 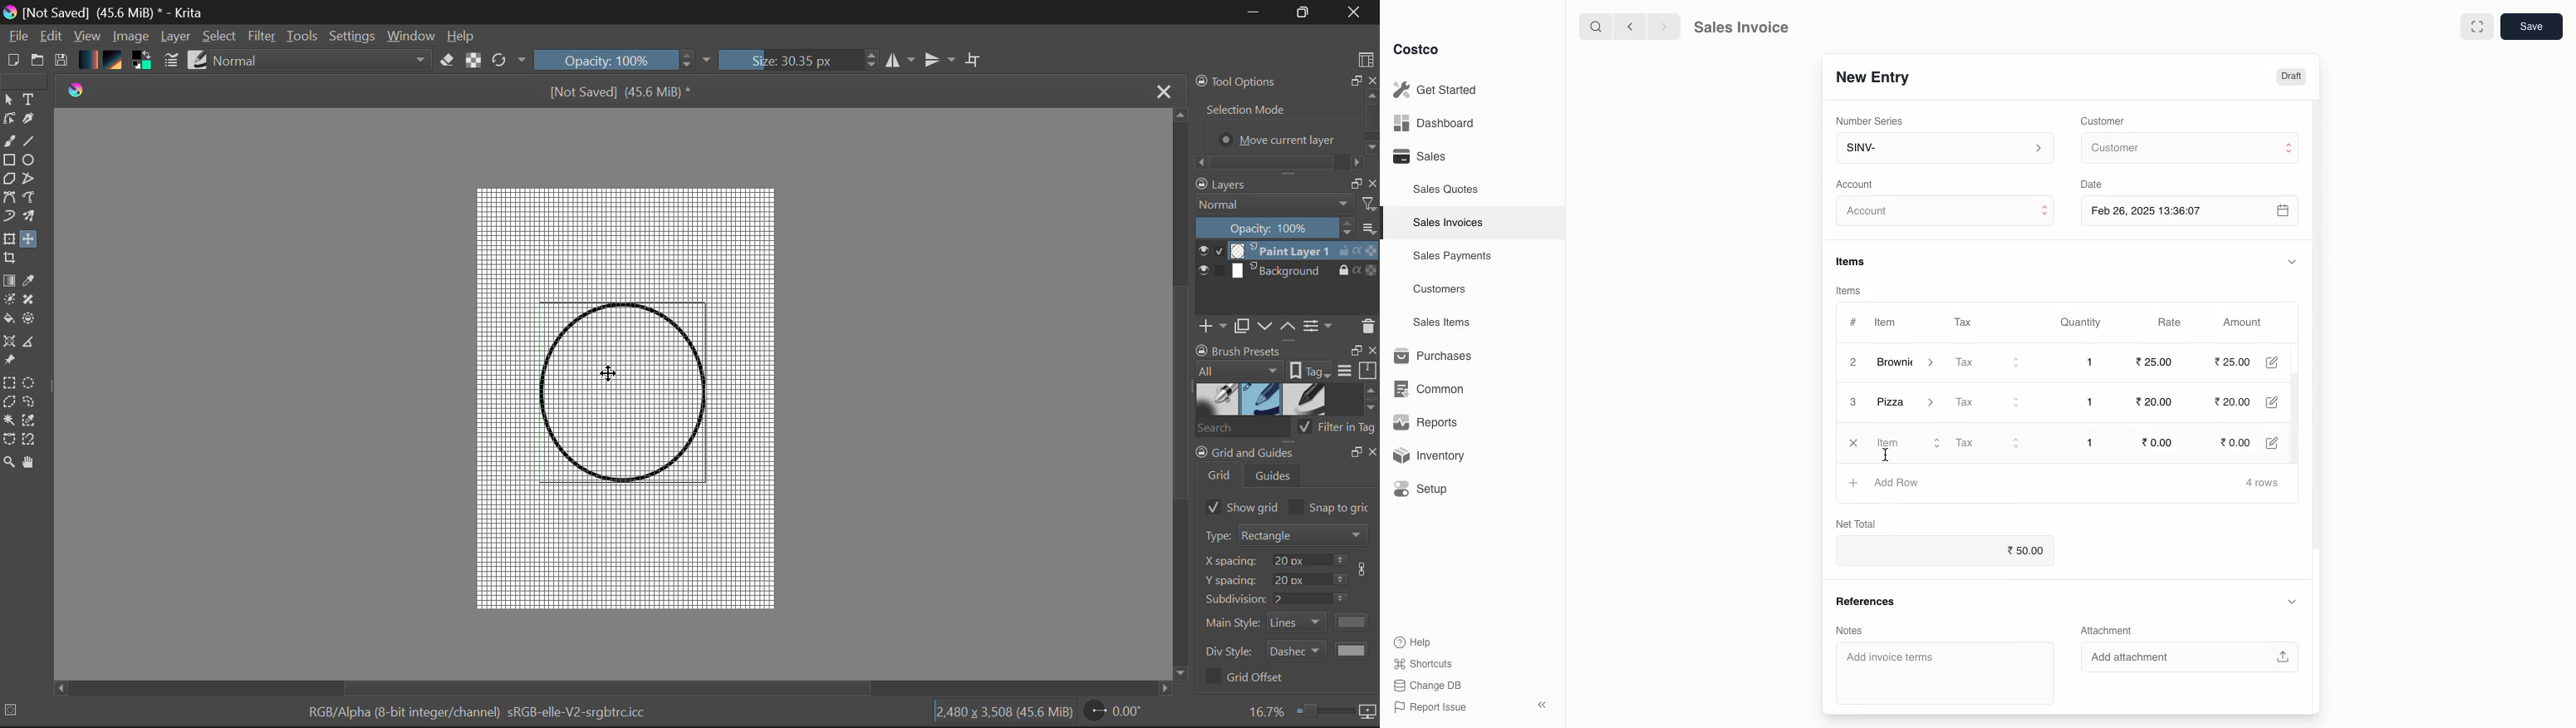 I want to click on File, so click(x=17, y=36).